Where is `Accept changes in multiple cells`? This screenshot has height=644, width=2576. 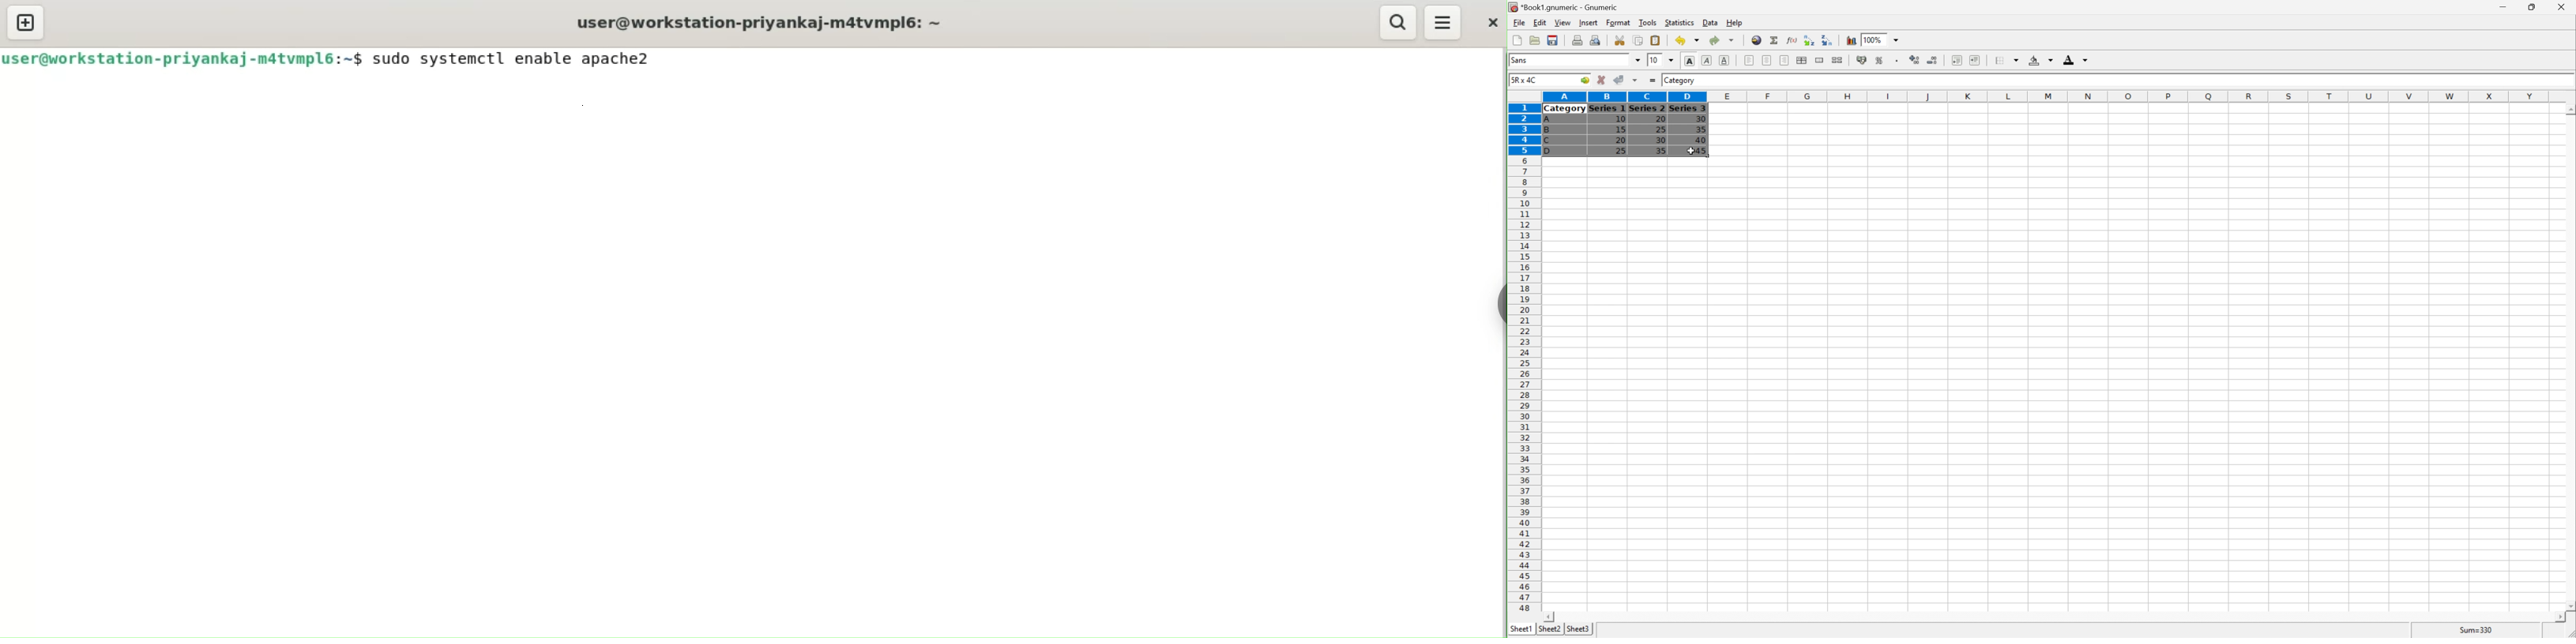 Accept changes in multiple cells is located at coordinates (1634, 80).